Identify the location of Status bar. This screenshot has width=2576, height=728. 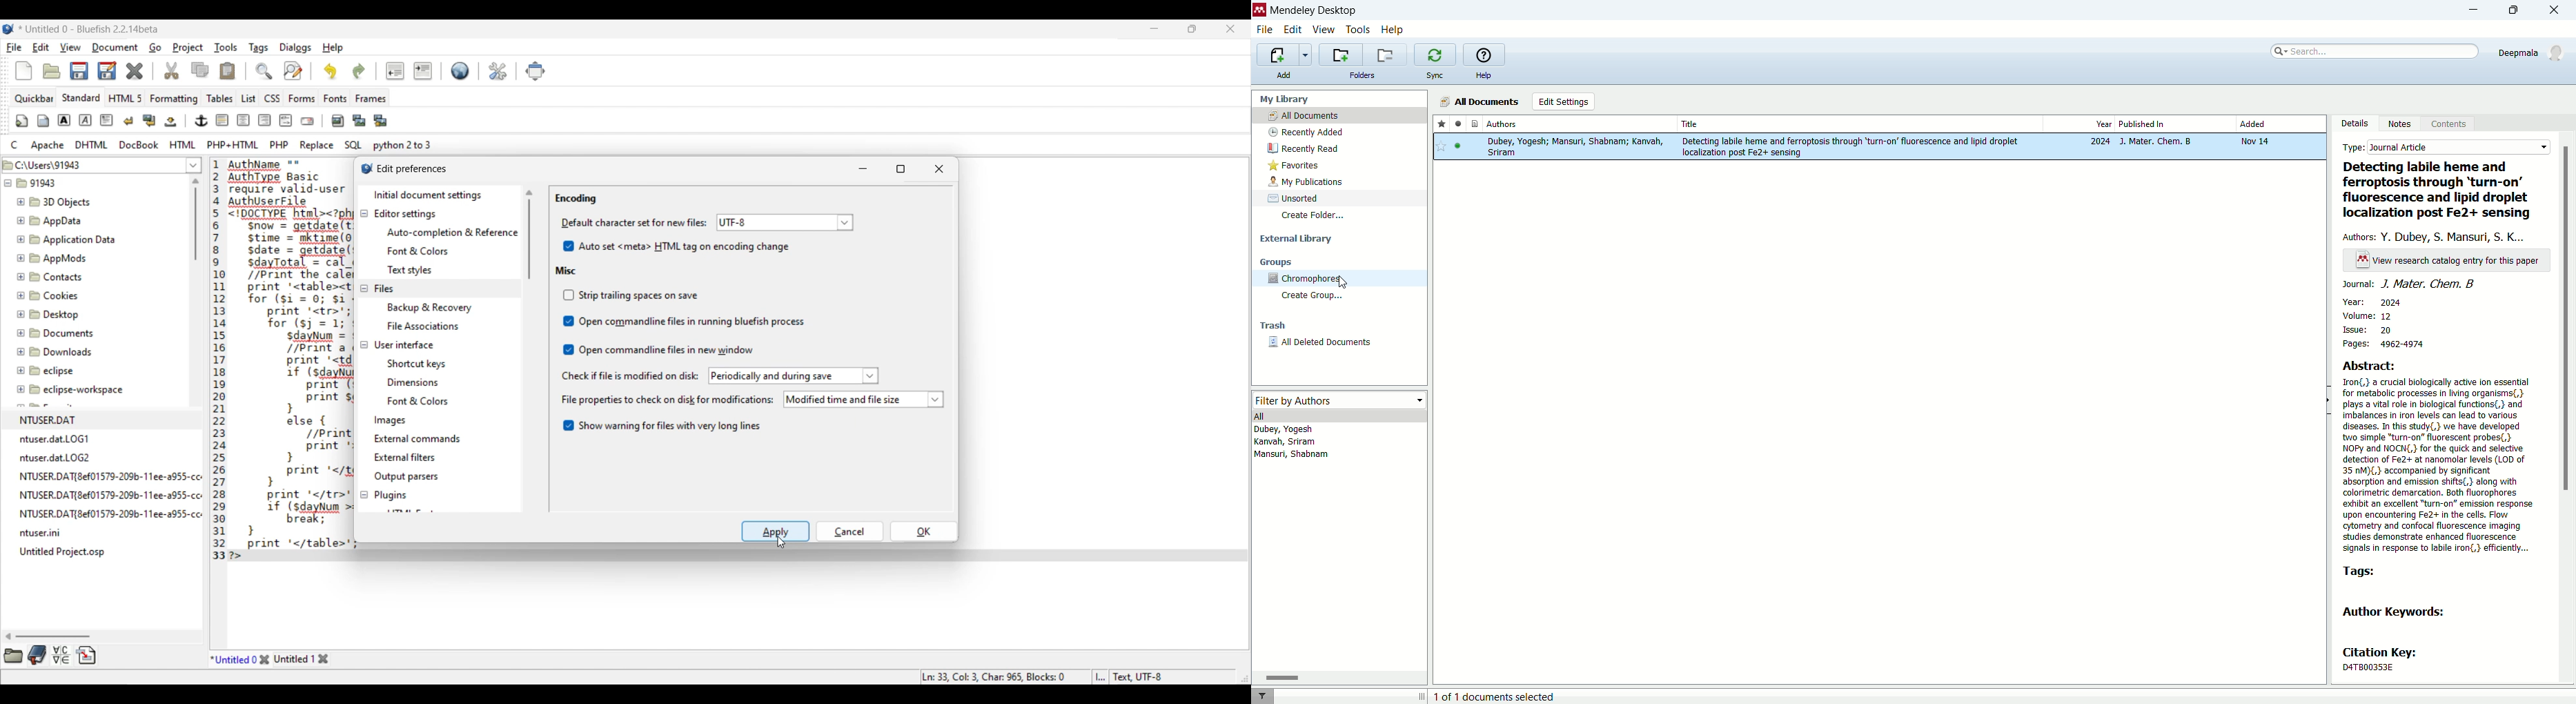
(1043, 677).